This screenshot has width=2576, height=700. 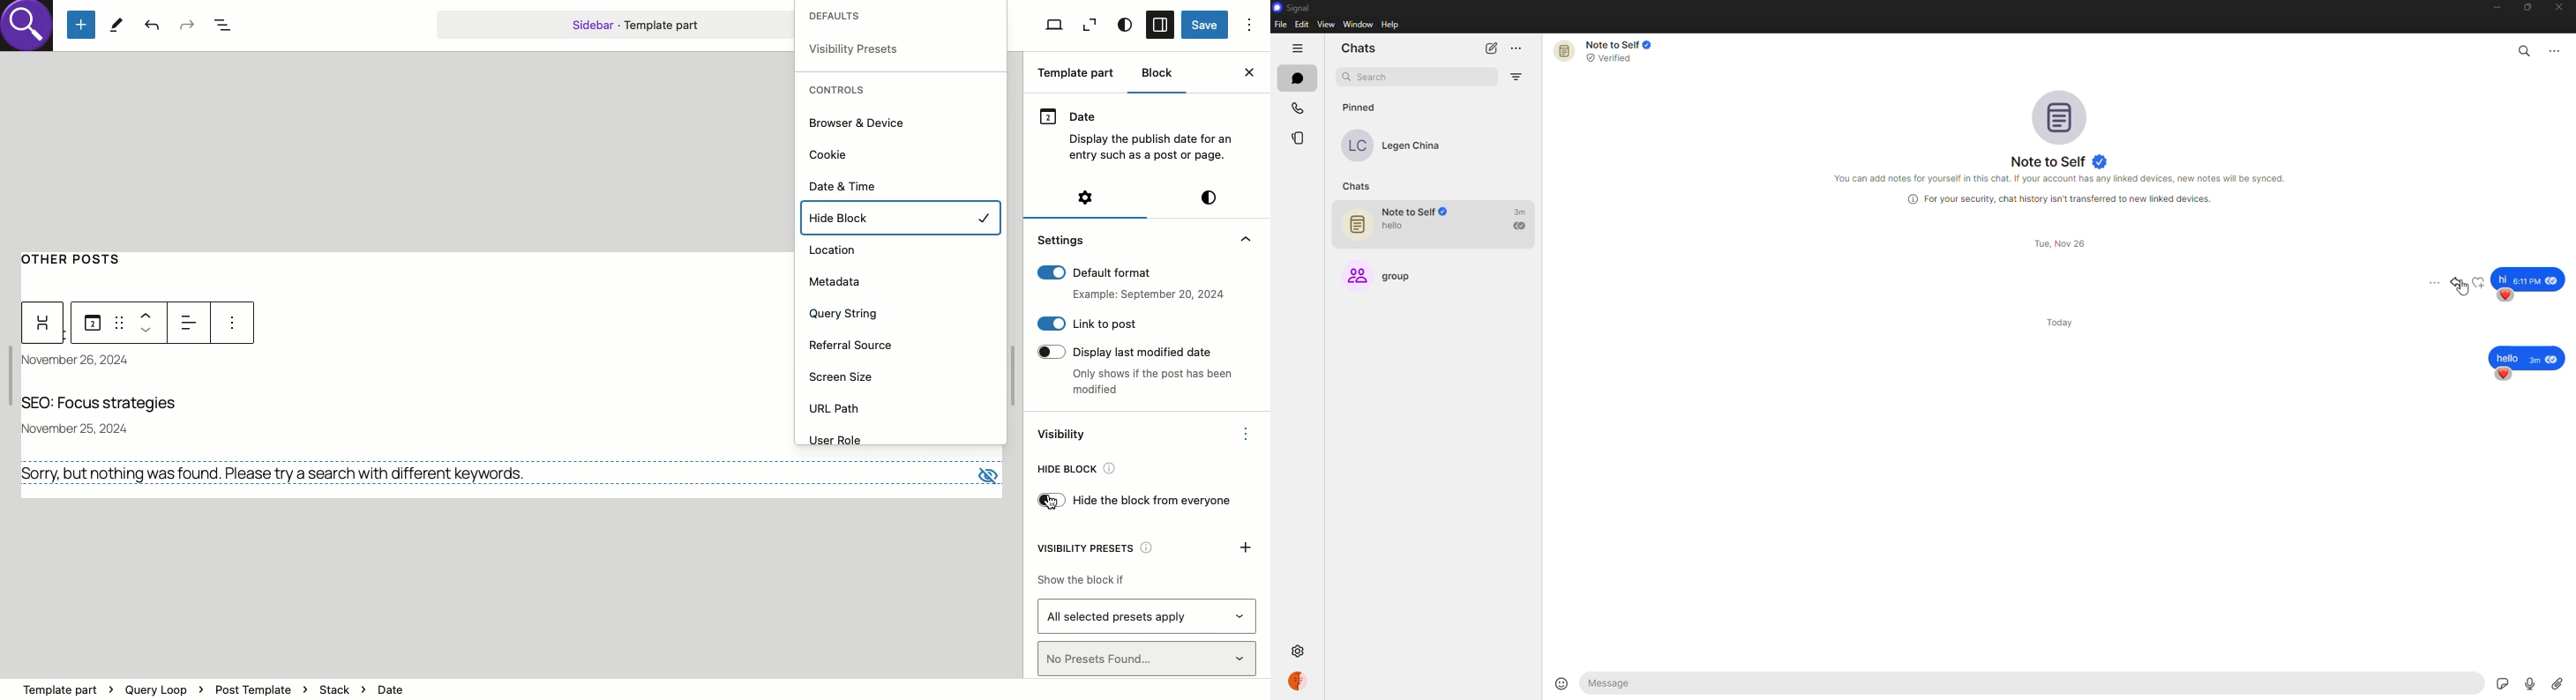 I want to click on day, so click(x=2065, y=321).